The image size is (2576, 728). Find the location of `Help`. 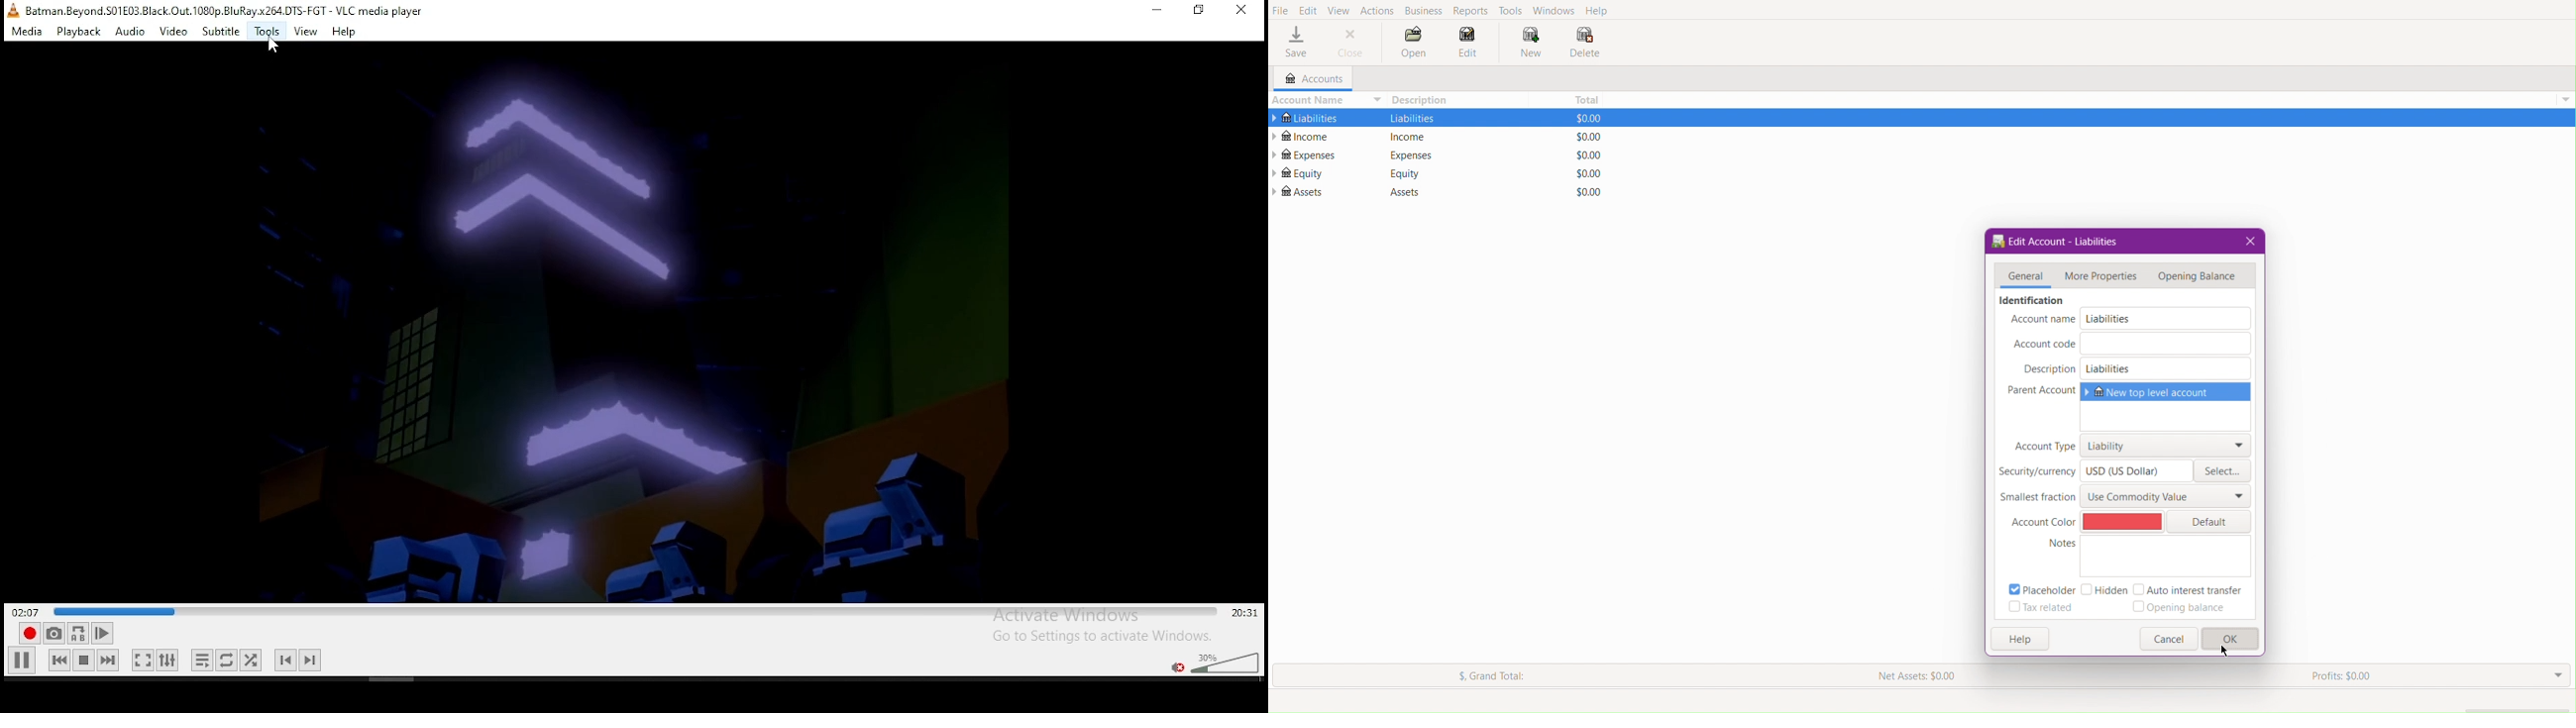

Help is located at coordinates (1599, 11).